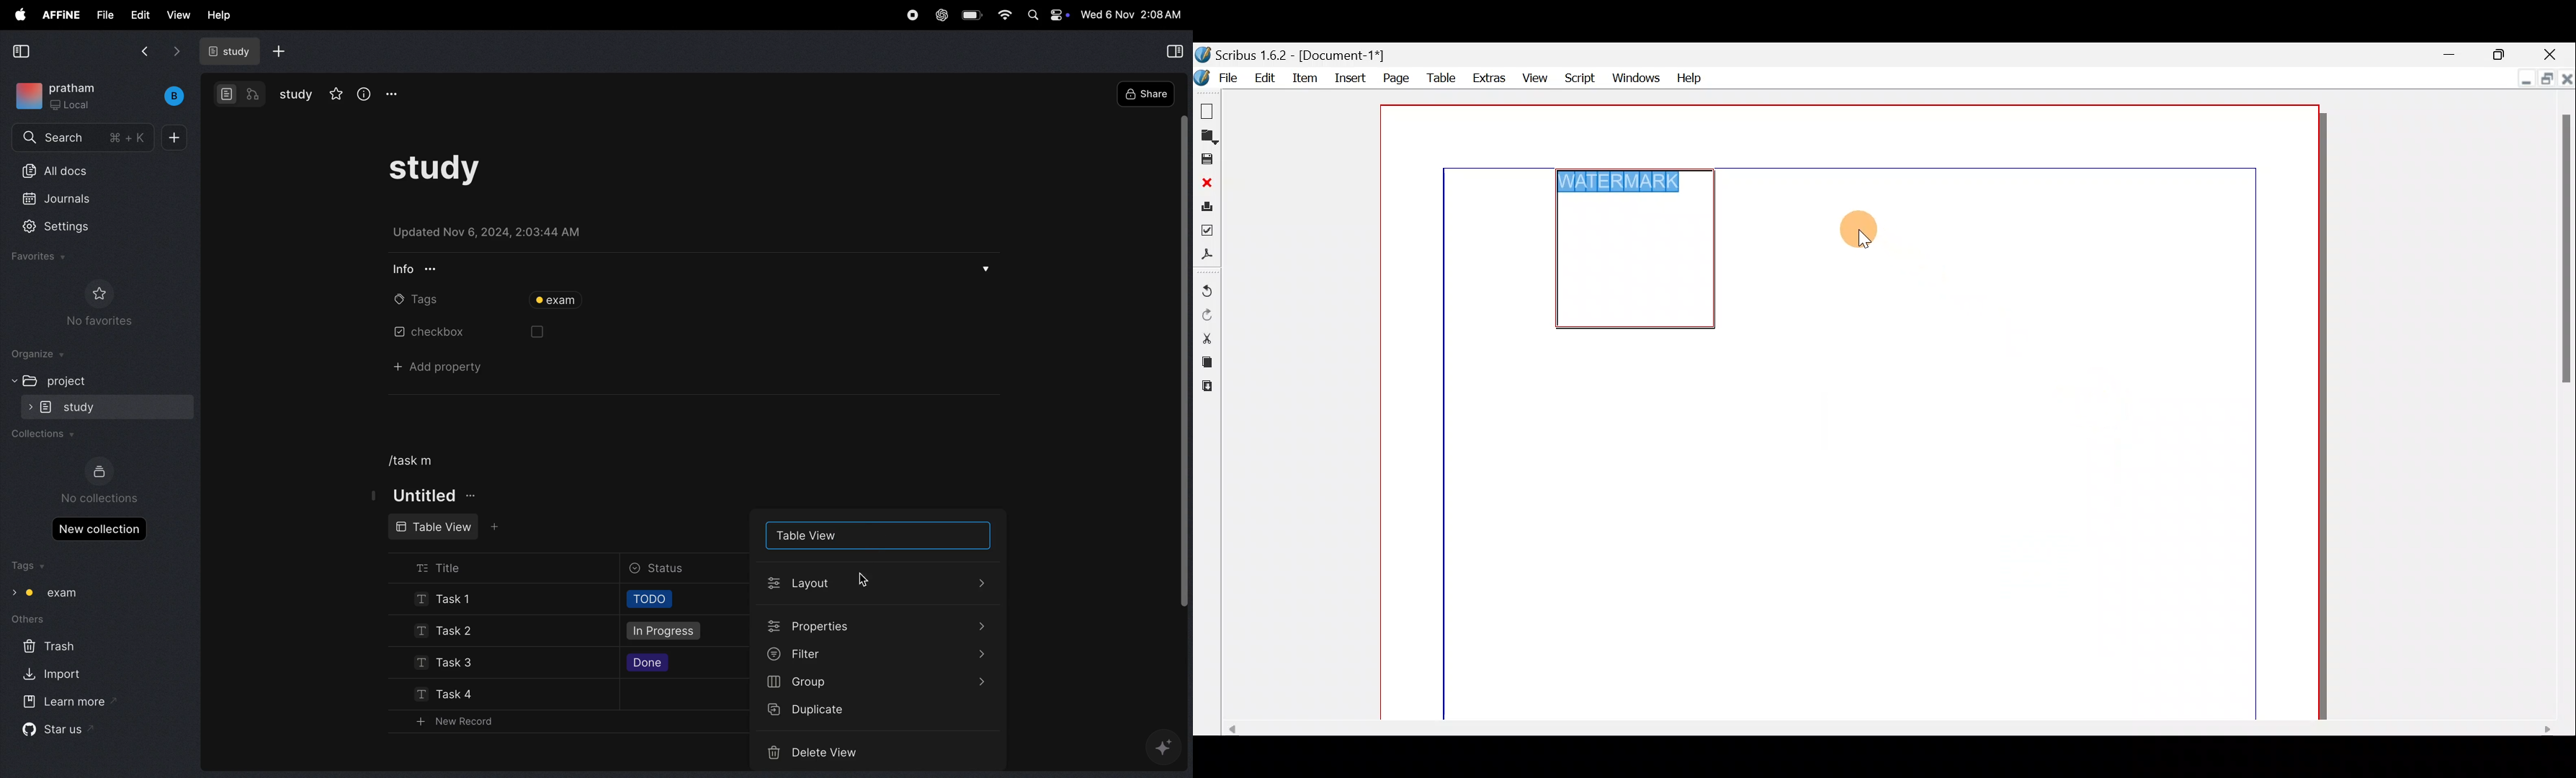  Describe the element at coordinates (56, 732) in the screenshot. I see `star us` at that location.